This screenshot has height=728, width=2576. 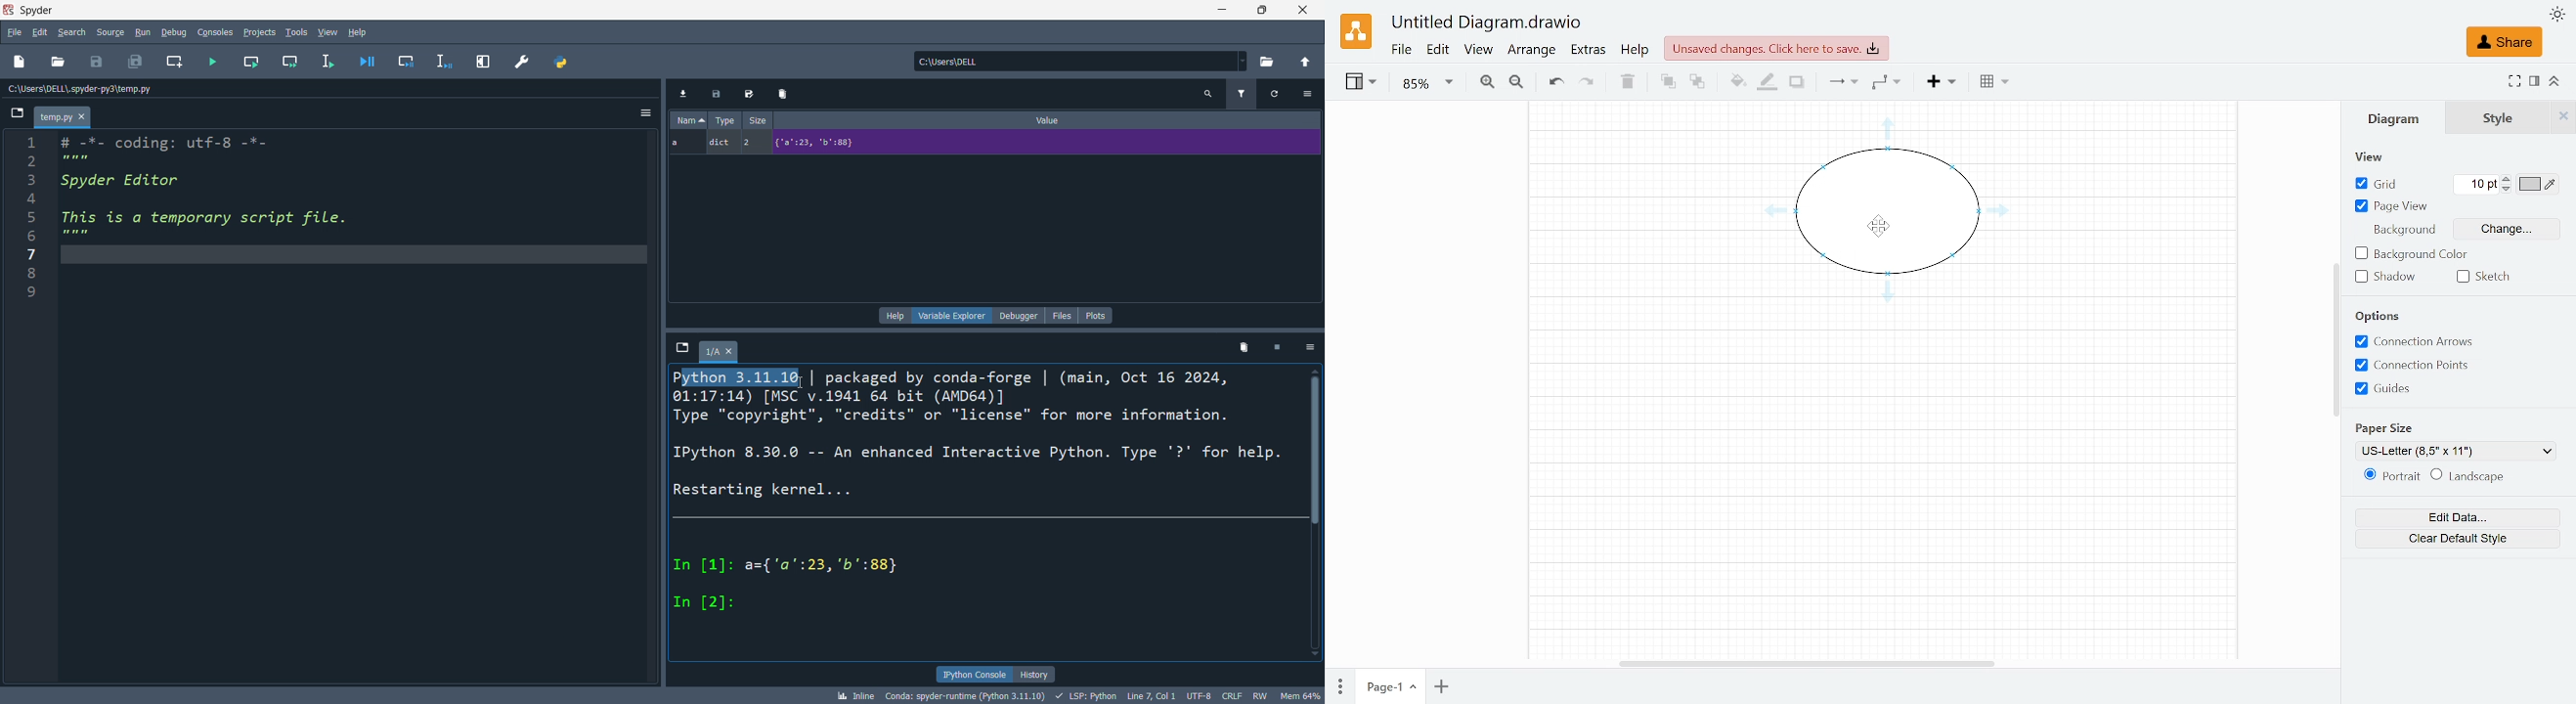 What do you see at coordinates (1363, 84) in the screenshot?
I see `View` at bounding box center [1363, 84].